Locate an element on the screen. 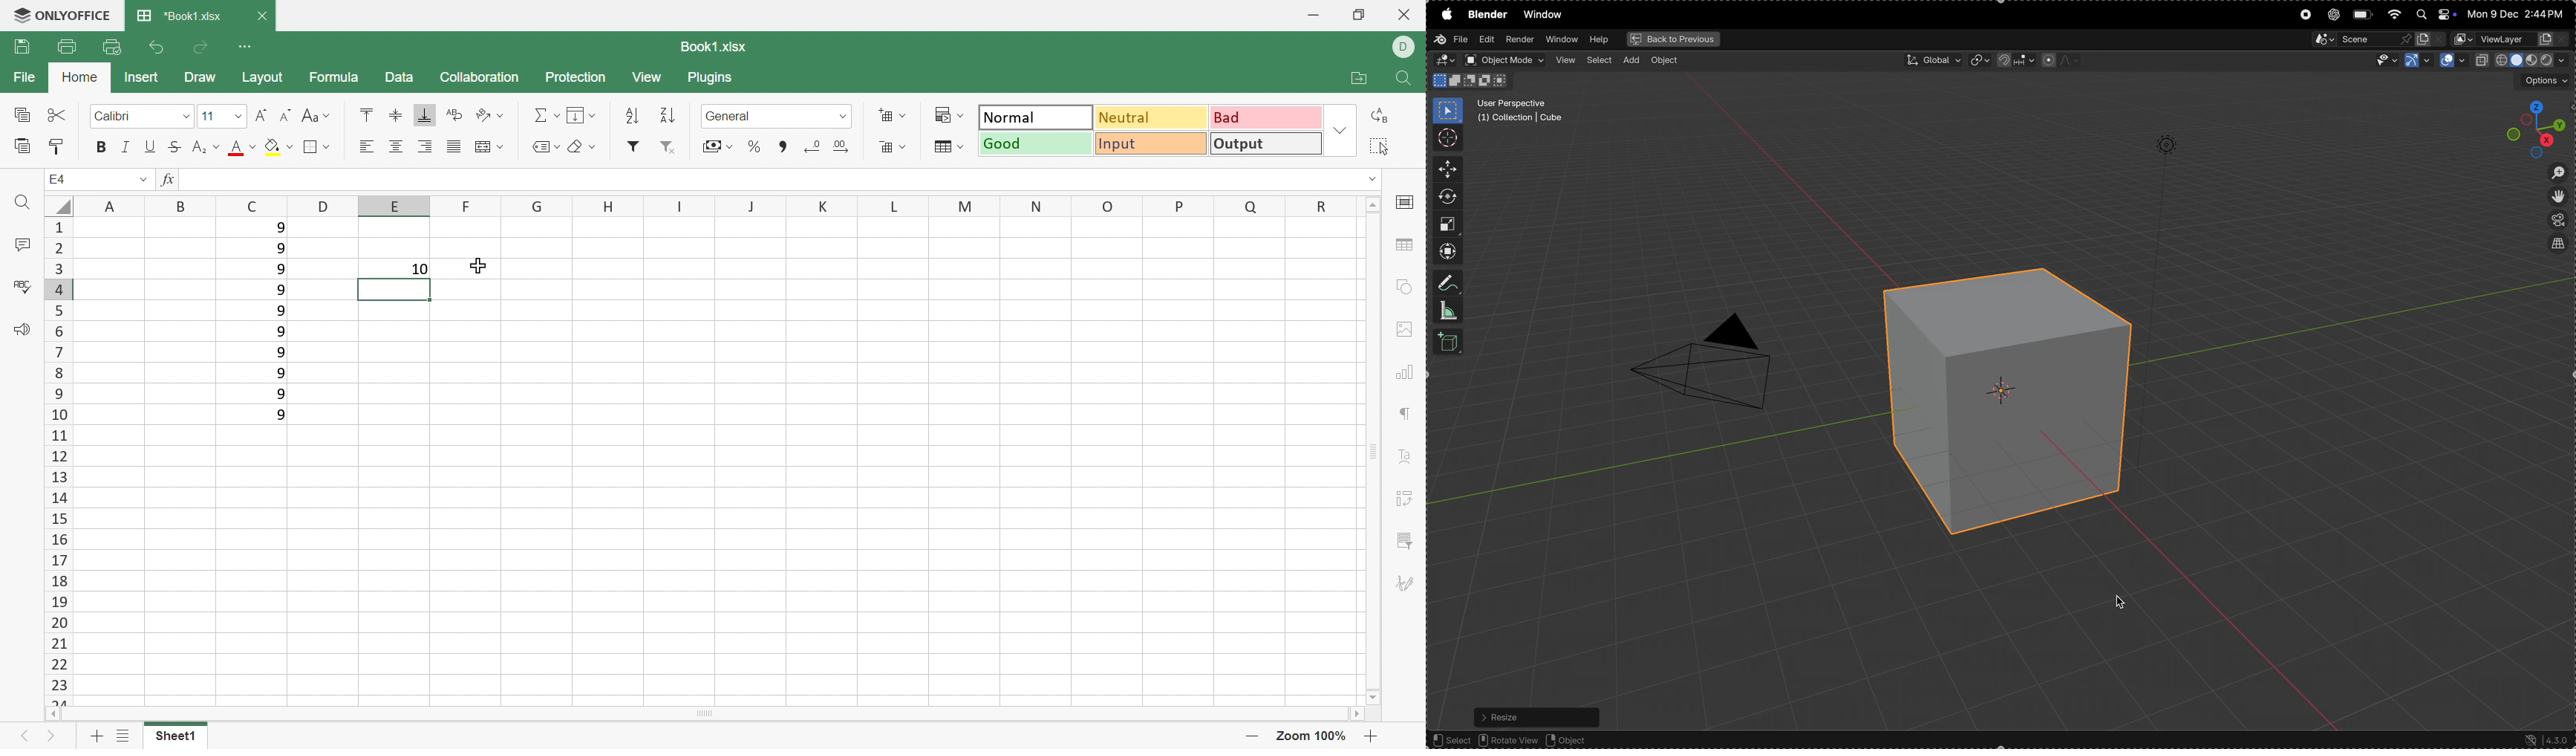  Replace is located at coordinates (1380, 117).